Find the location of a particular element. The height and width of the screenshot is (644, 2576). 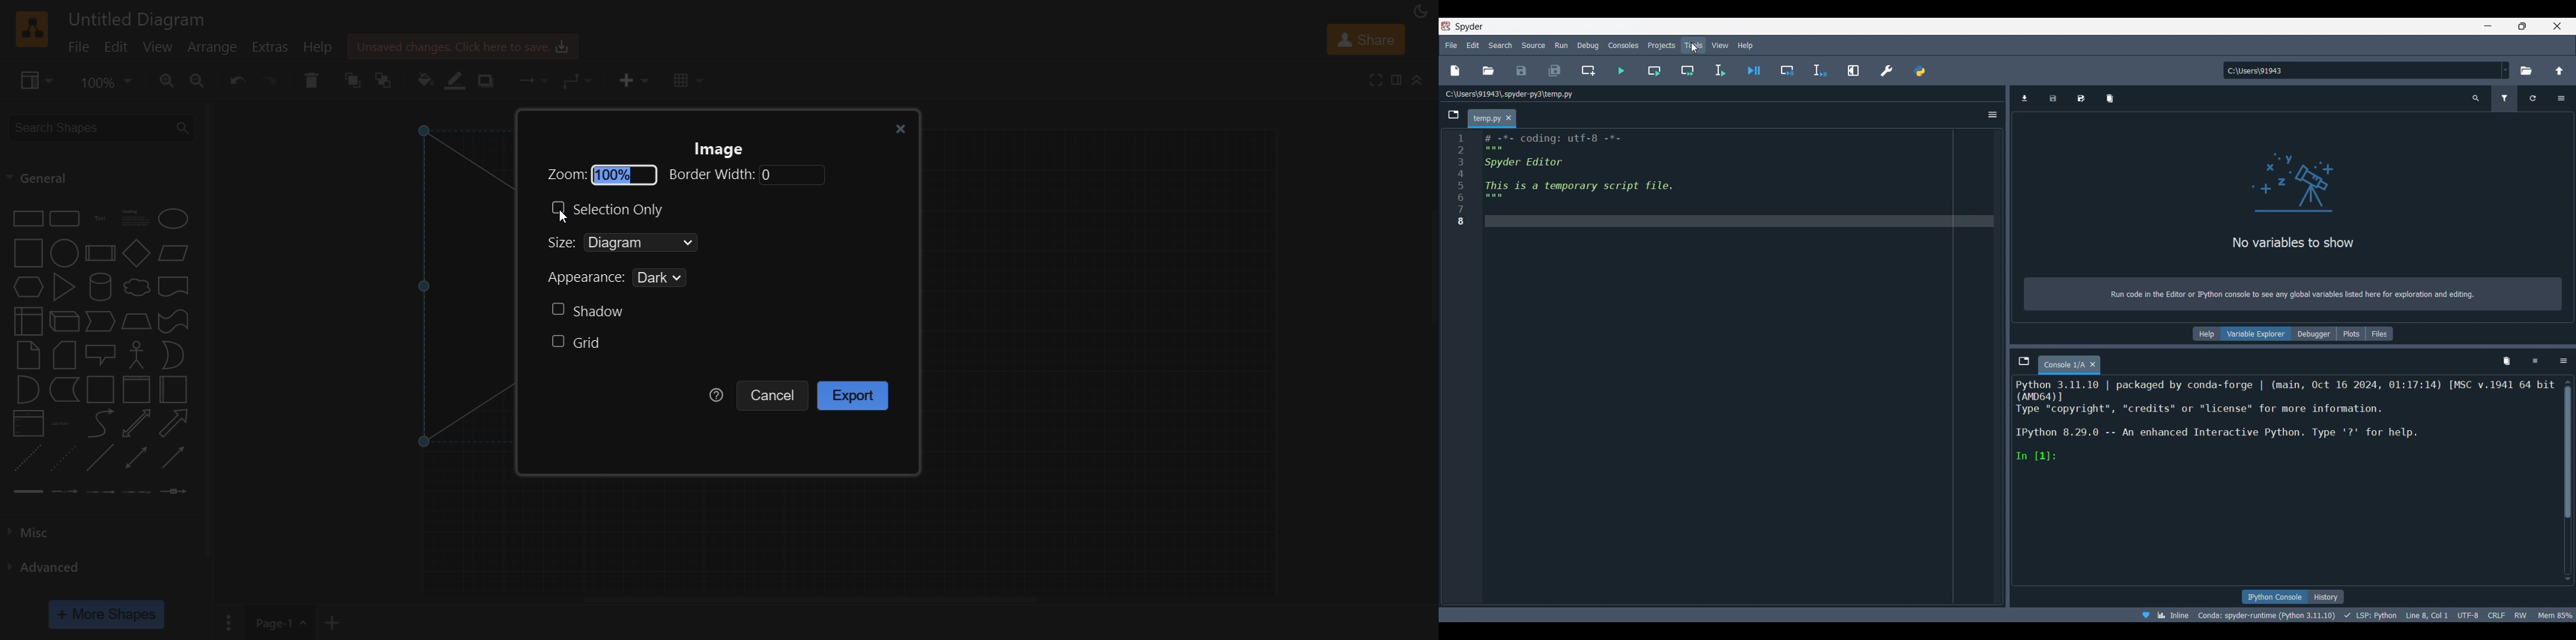

Debug cell is located at coordinates (1786, 70).